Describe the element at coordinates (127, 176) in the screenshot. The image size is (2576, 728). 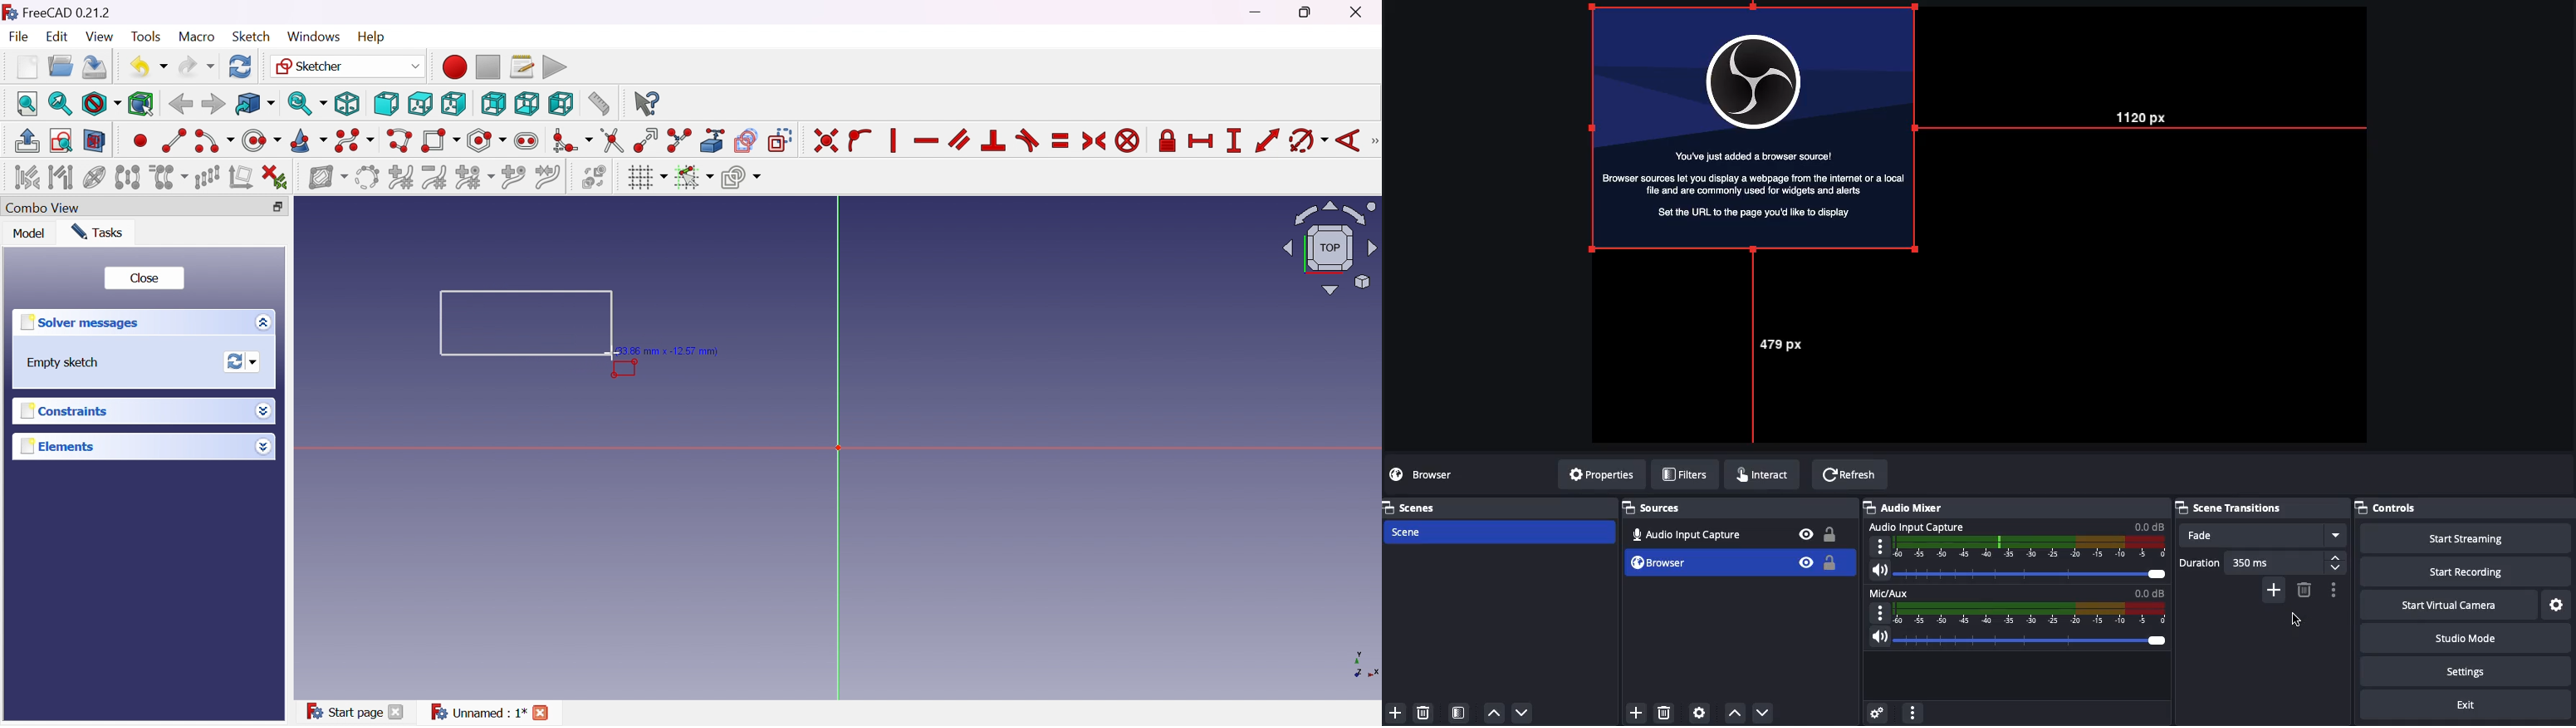
I see `Symmetry` at that location.